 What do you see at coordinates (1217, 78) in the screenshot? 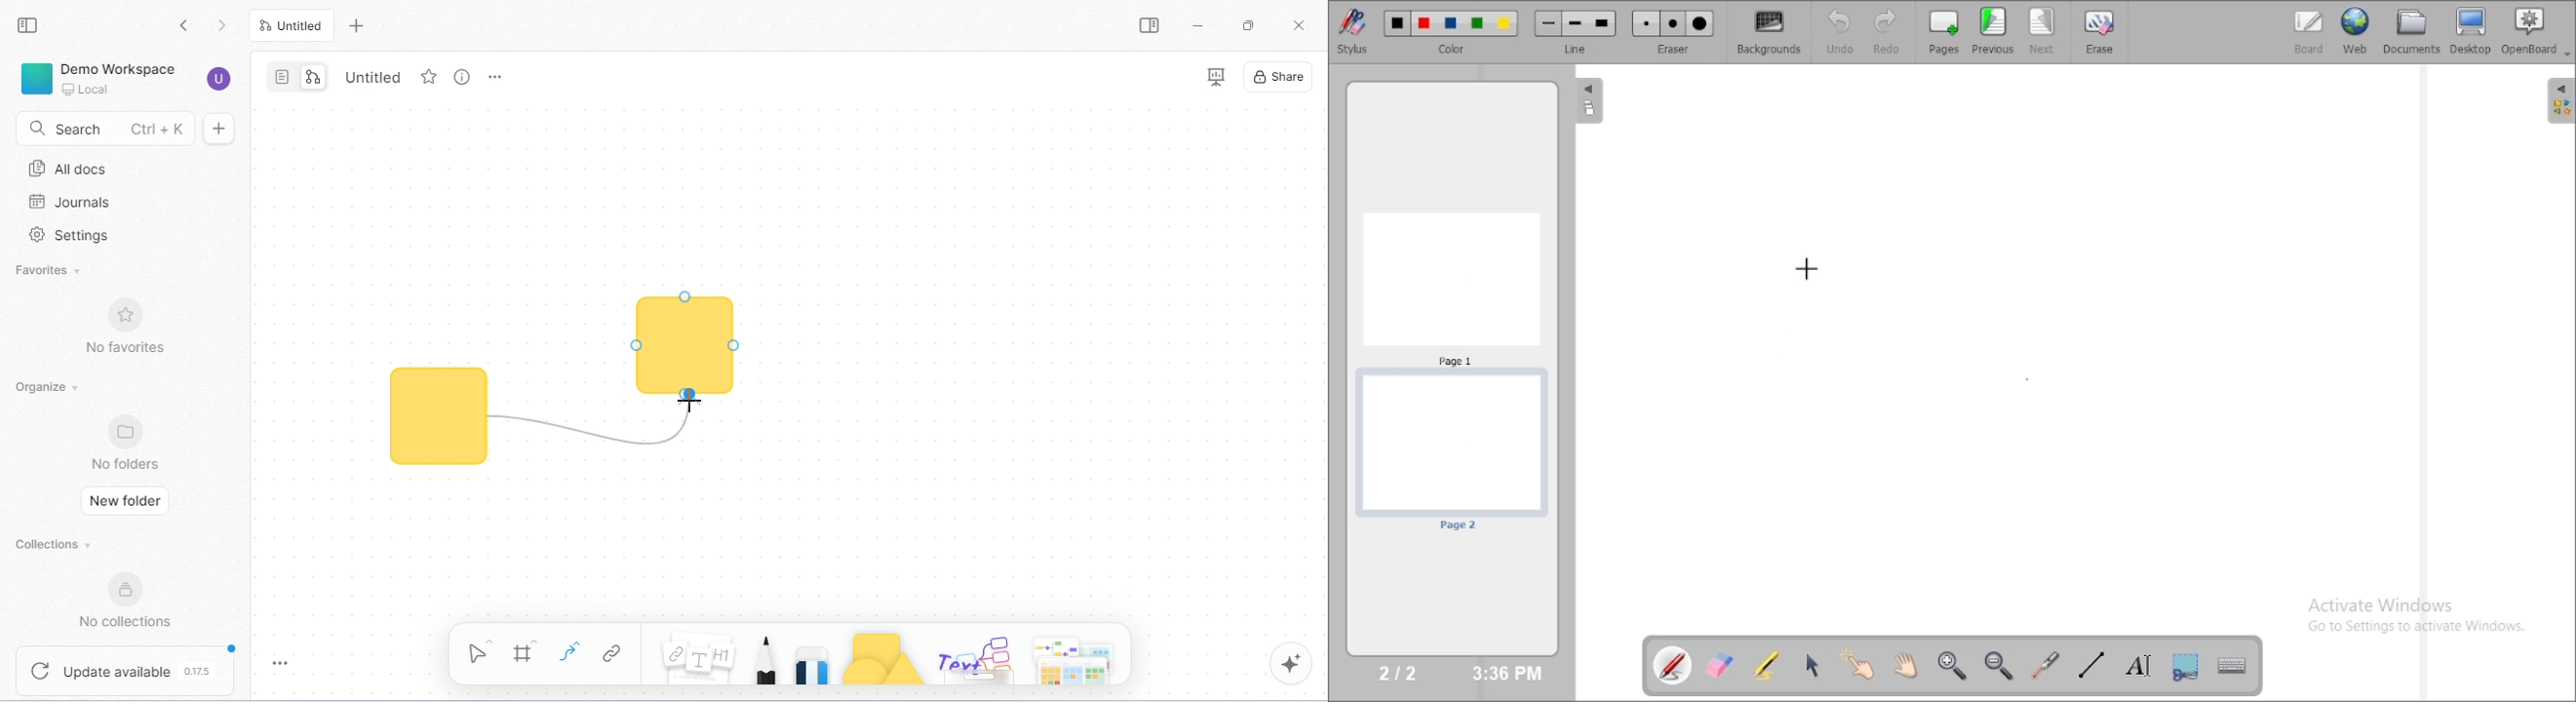
I see `presentation` at bounding box center [1217, 78].